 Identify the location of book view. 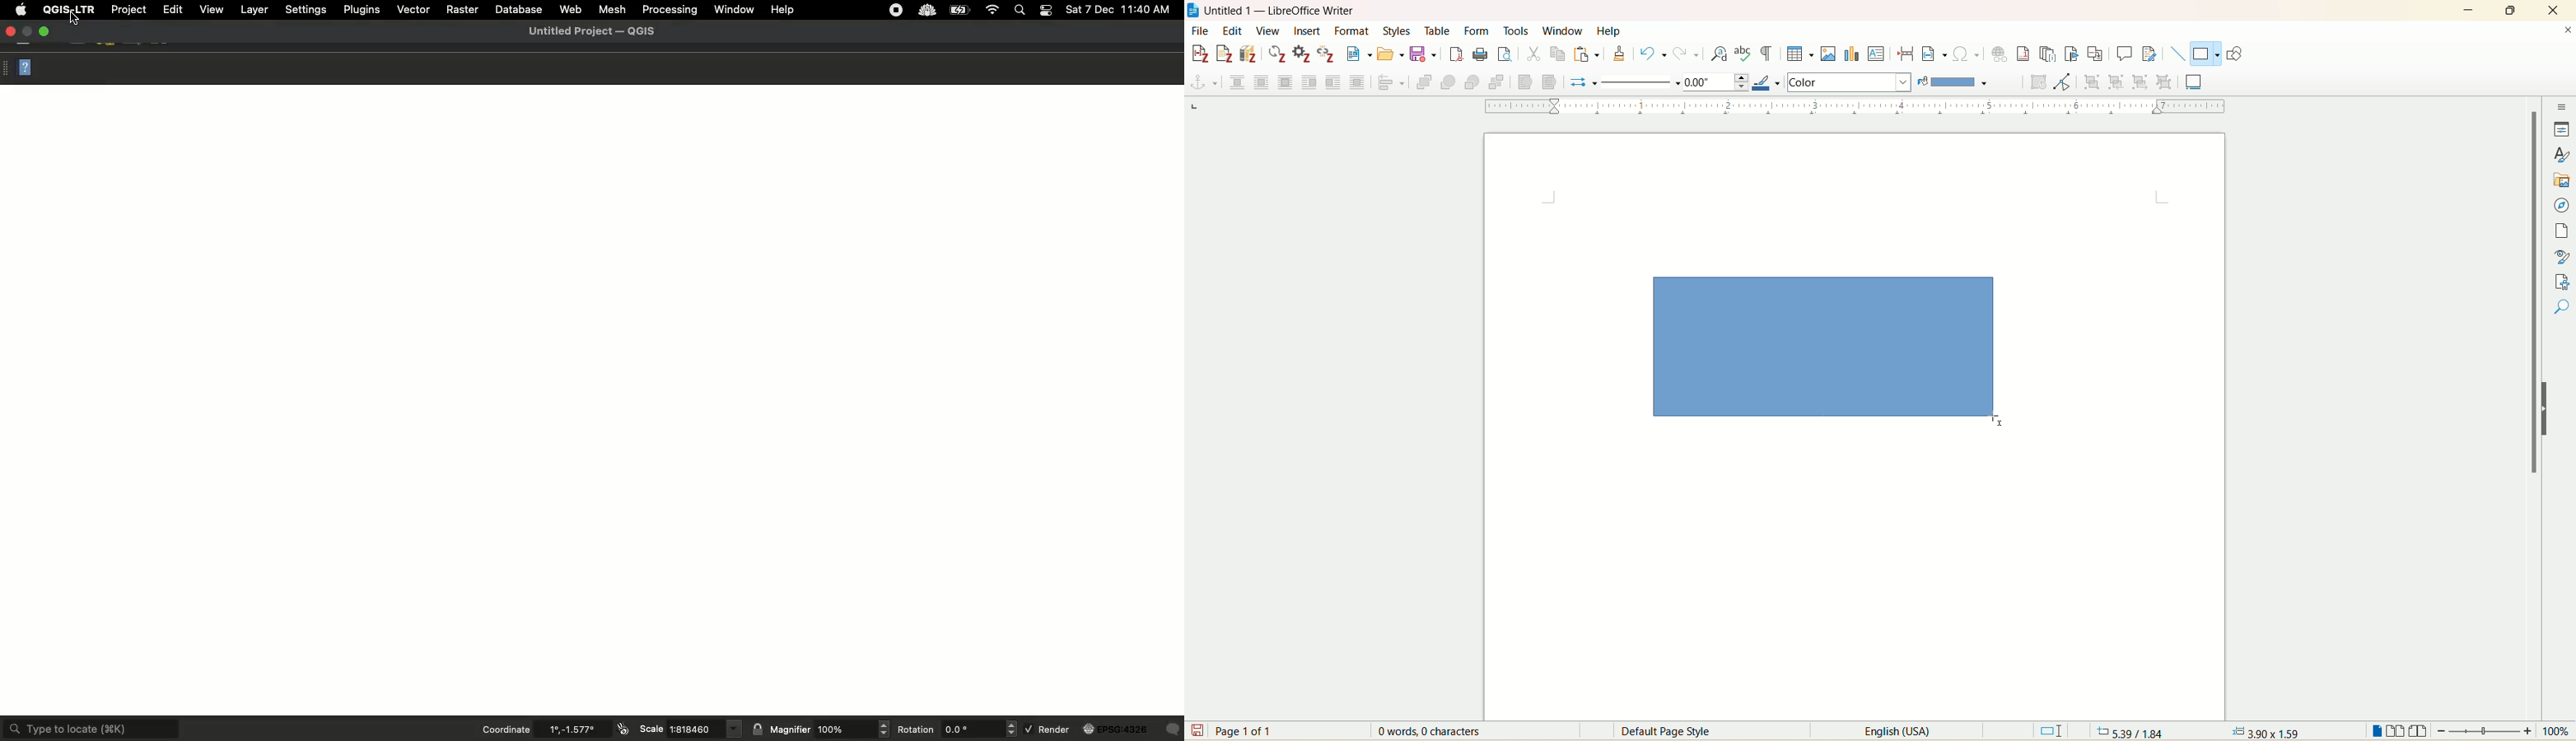
(2419, 731).